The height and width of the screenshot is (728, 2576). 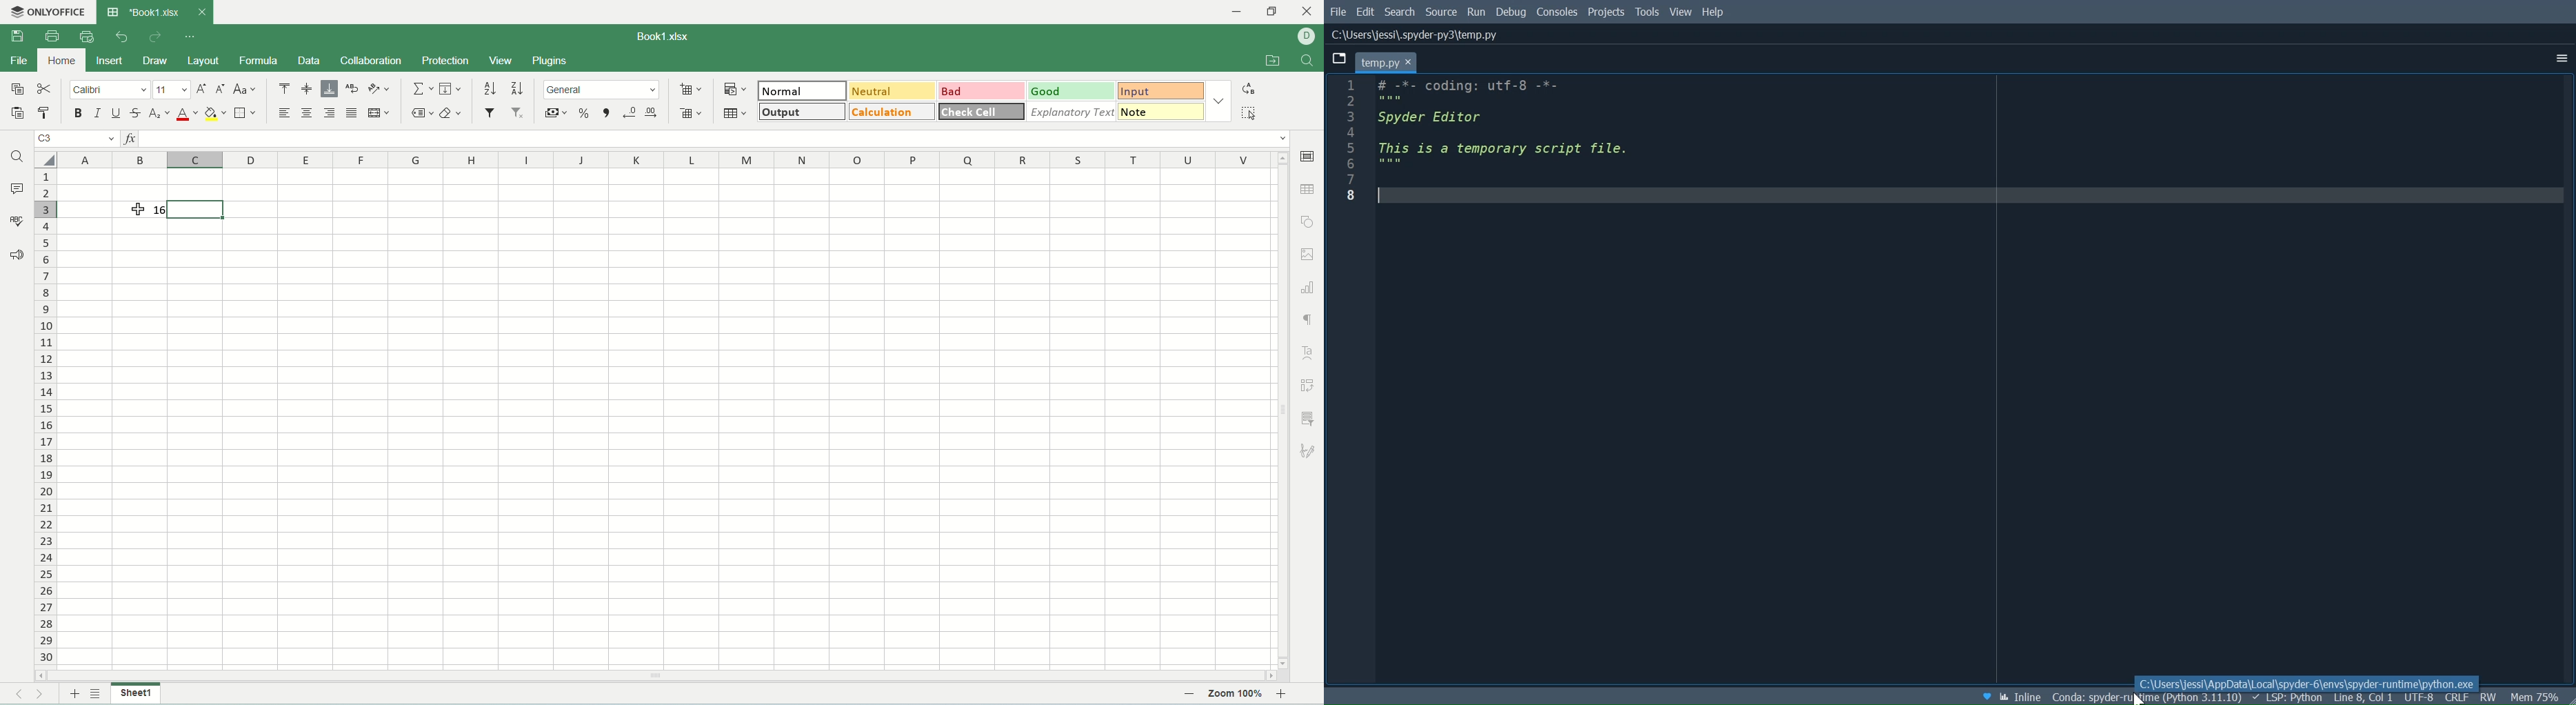 I want to click on sort descending, so click(x=518, y=88).